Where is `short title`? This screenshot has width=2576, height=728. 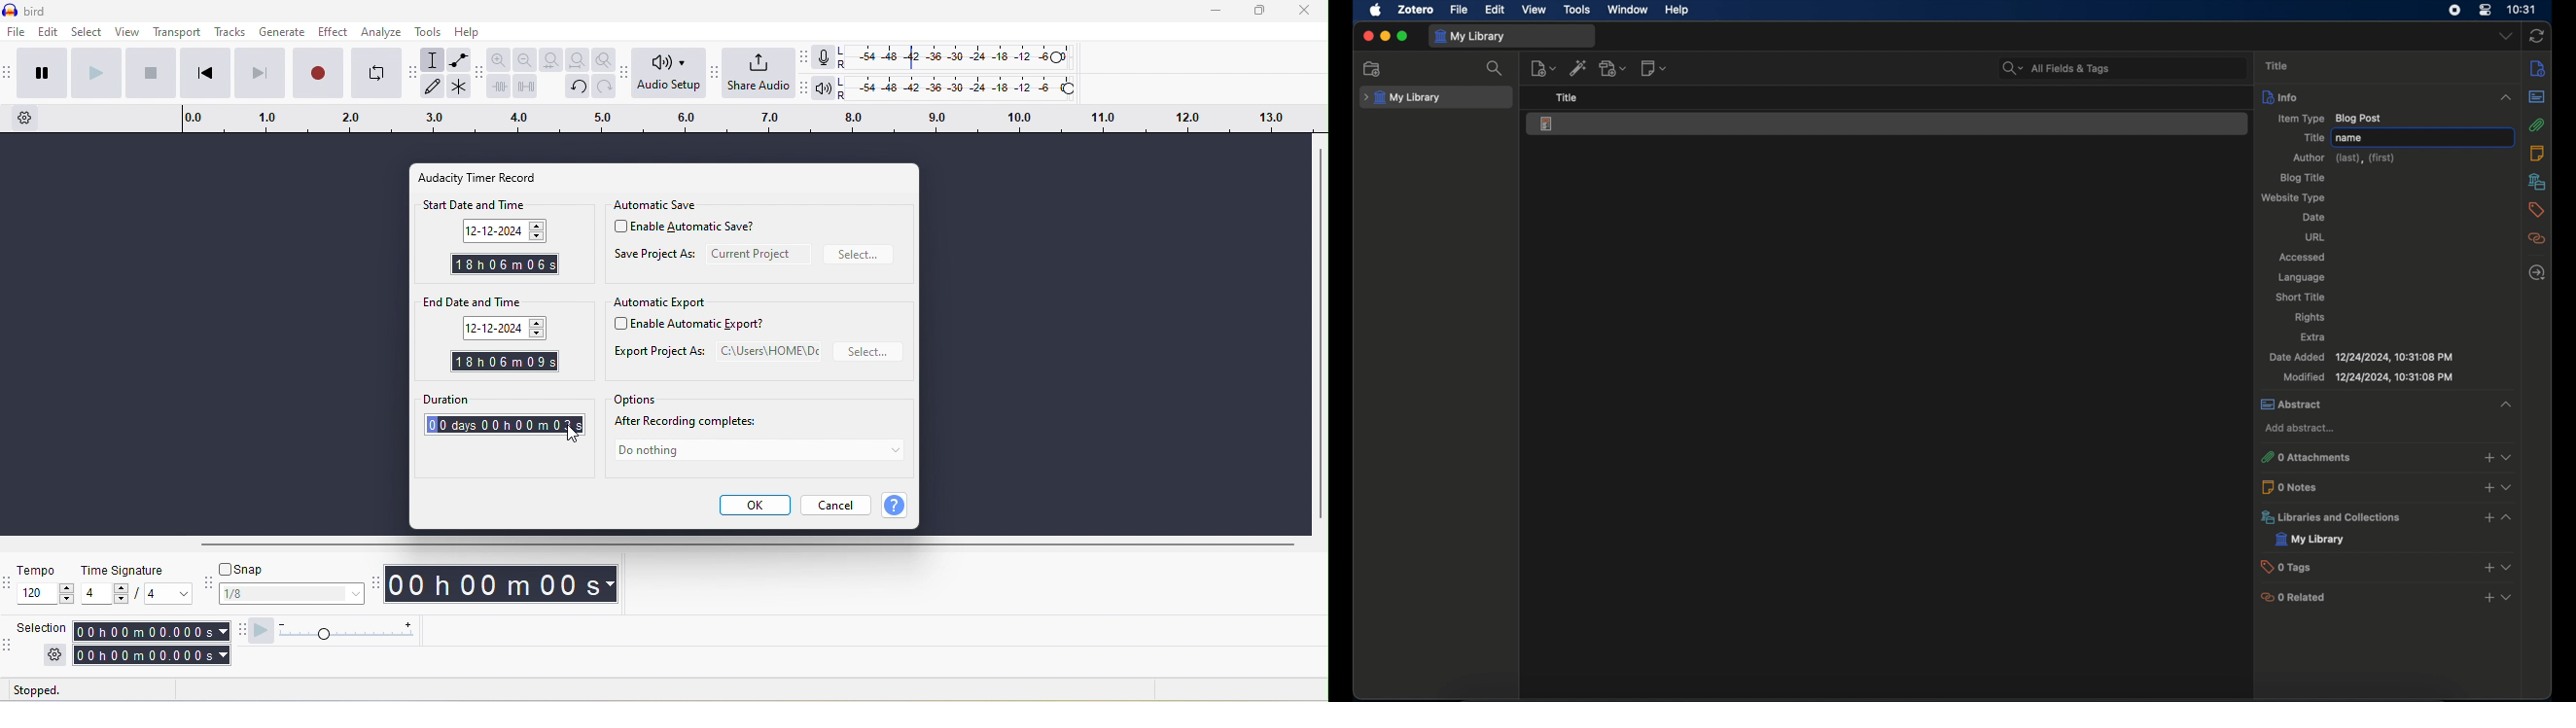
short title is located at coordinates (2300, 296).